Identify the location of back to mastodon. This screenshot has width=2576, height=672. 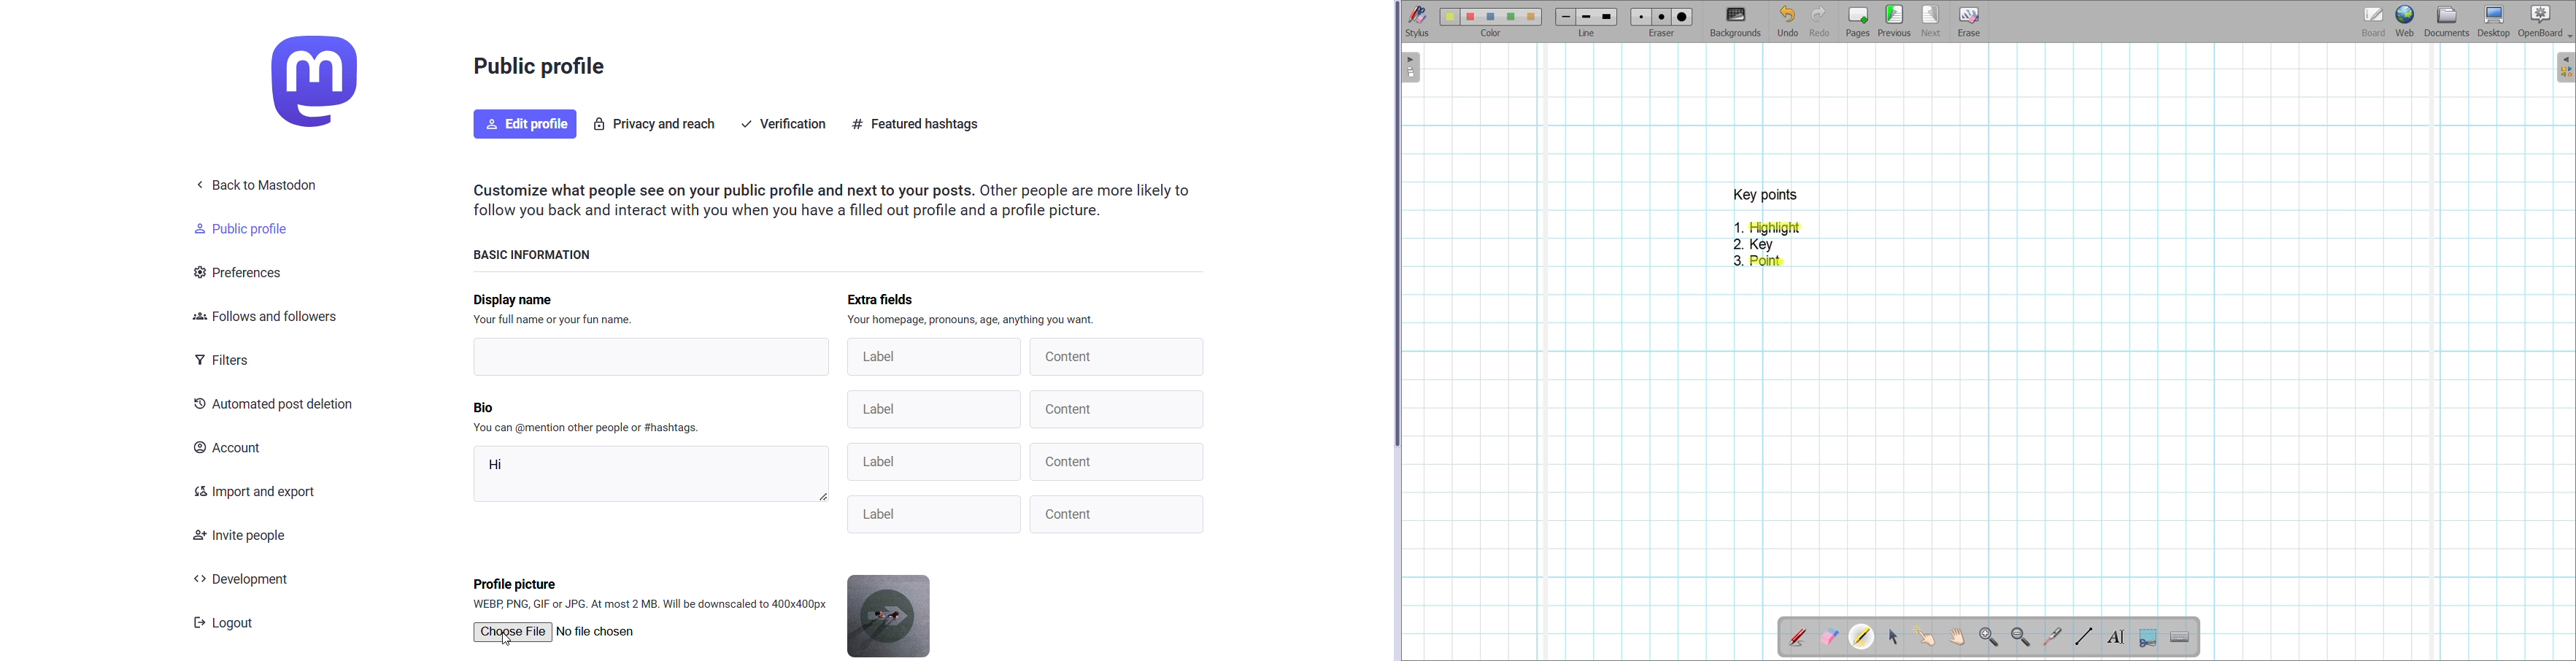
(253, 186).